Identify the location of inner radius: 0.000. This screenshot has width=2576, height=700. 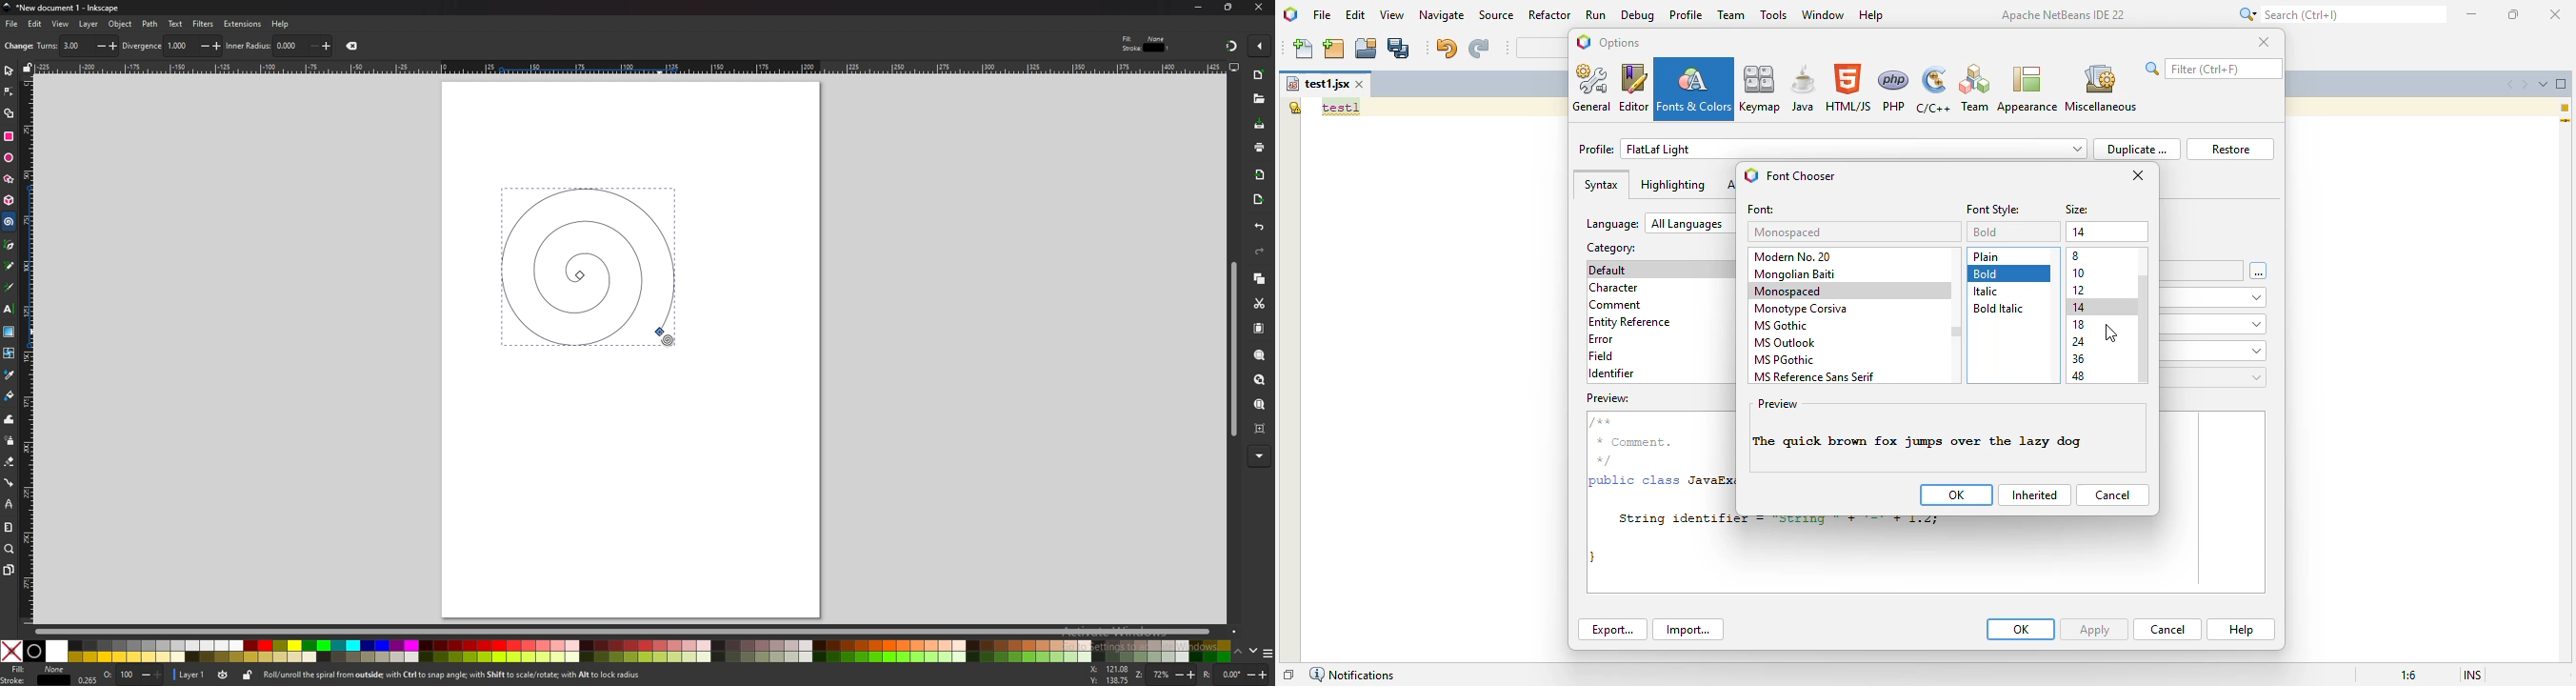
(279, 46).